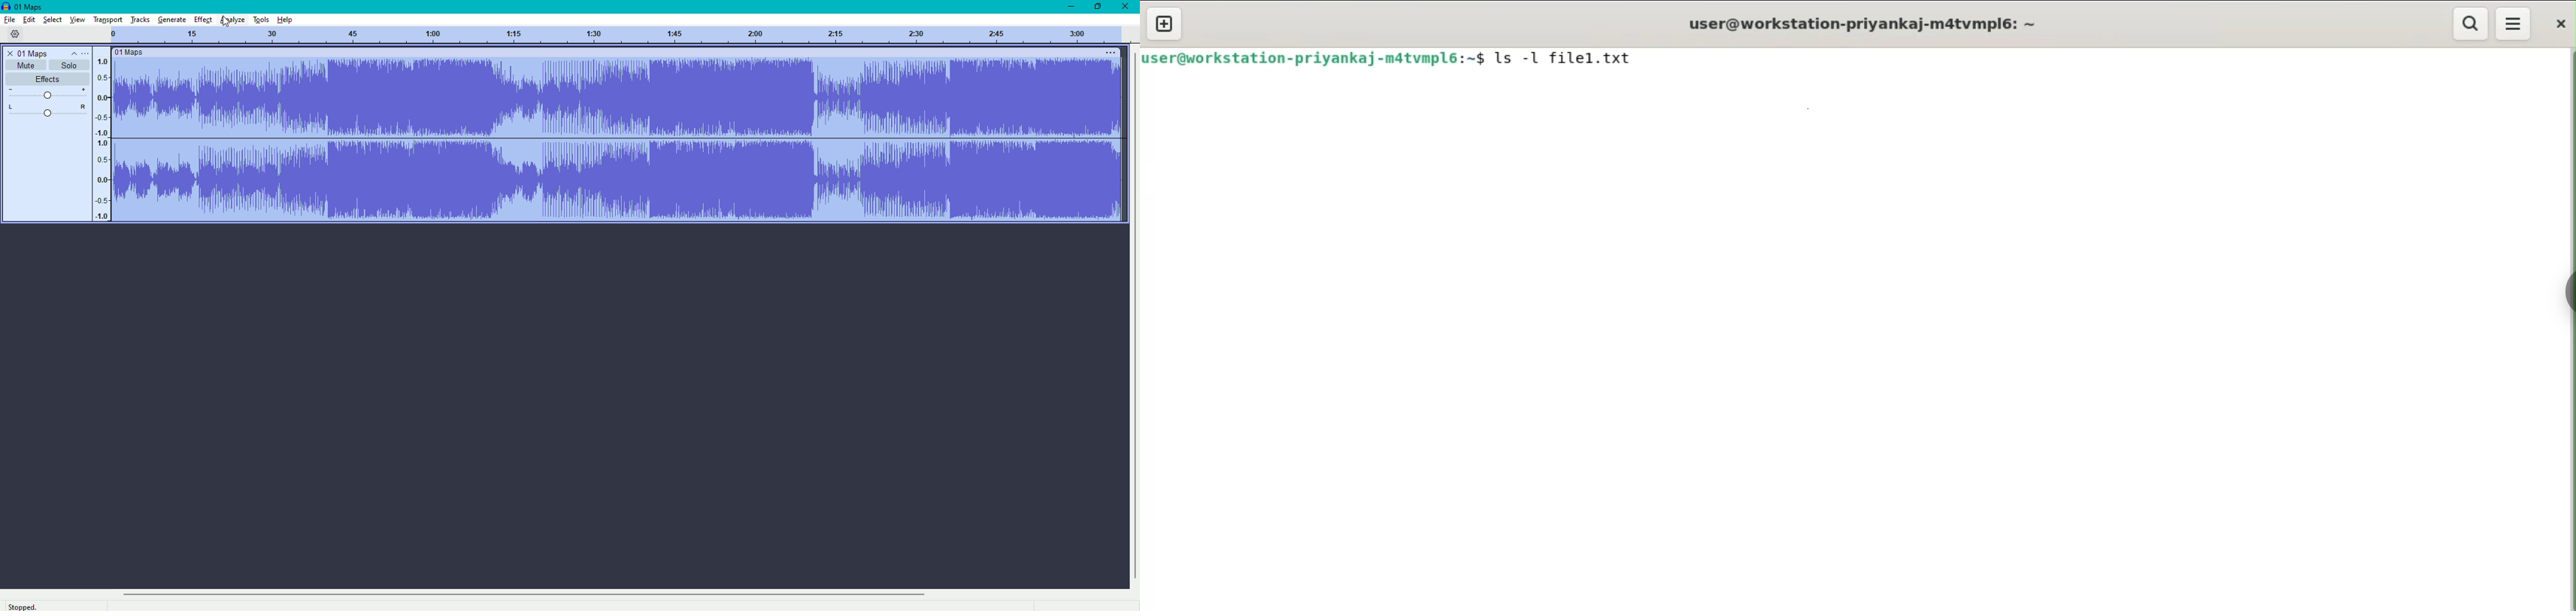  What do you see at coordinates (46, 110) in the screenshot?
I see `L-R Slider` at bounding box center [46, 110].